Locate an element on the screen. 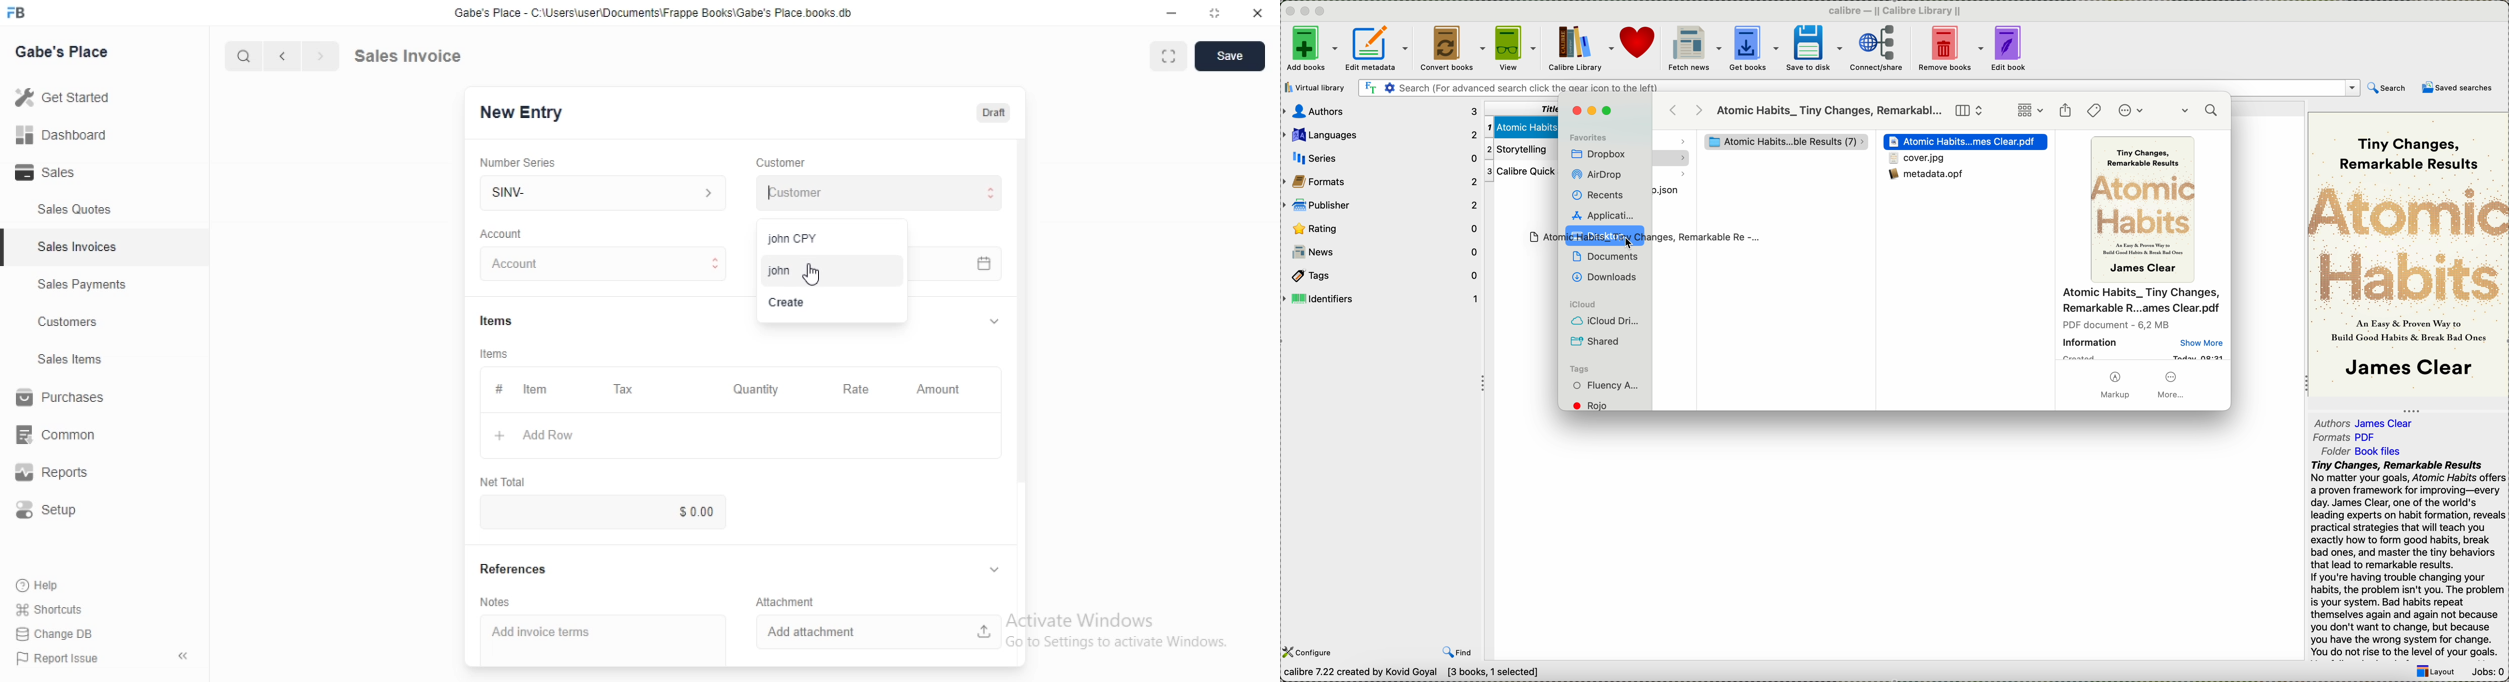 The image size is (2520, 700). Sales Payments is located at coordinates (77, 285).